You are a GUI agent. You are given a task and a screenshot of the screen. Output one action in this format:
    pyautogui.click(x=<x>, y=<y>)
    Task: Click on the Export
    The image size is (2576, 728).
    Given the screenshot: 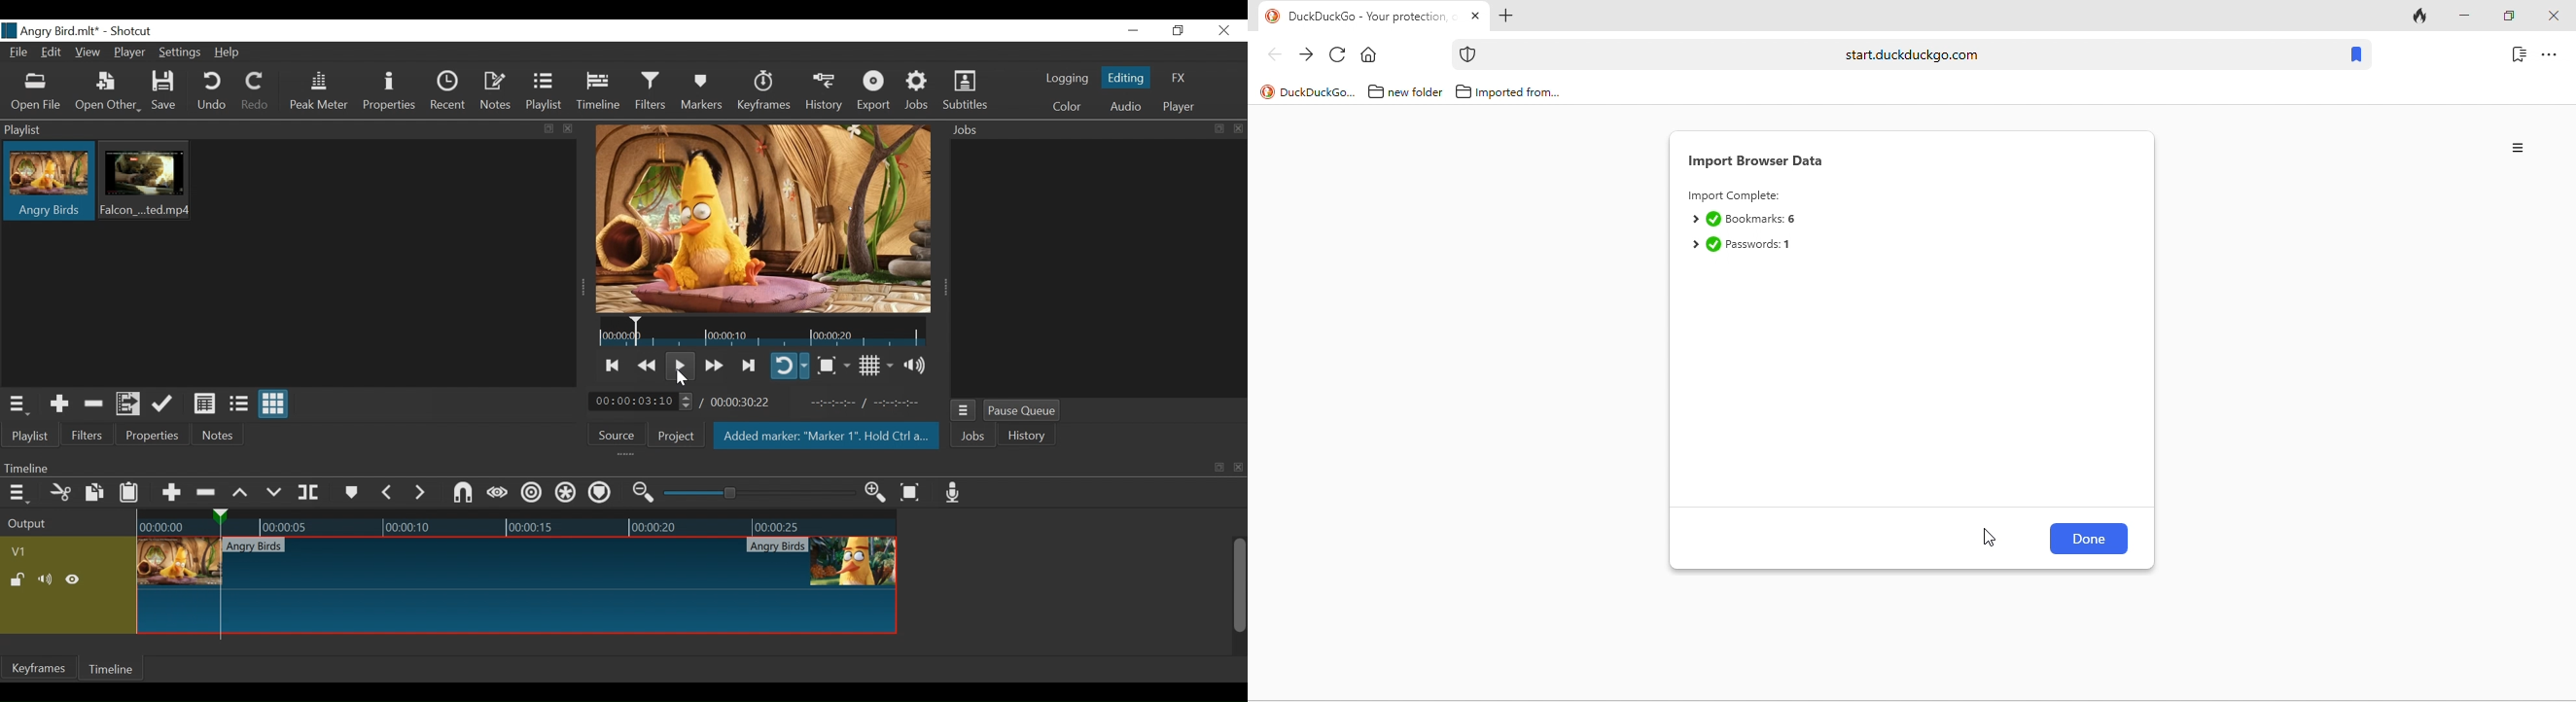 What is the action you would take?
    pyautogui.click(x=877, y=93)
    